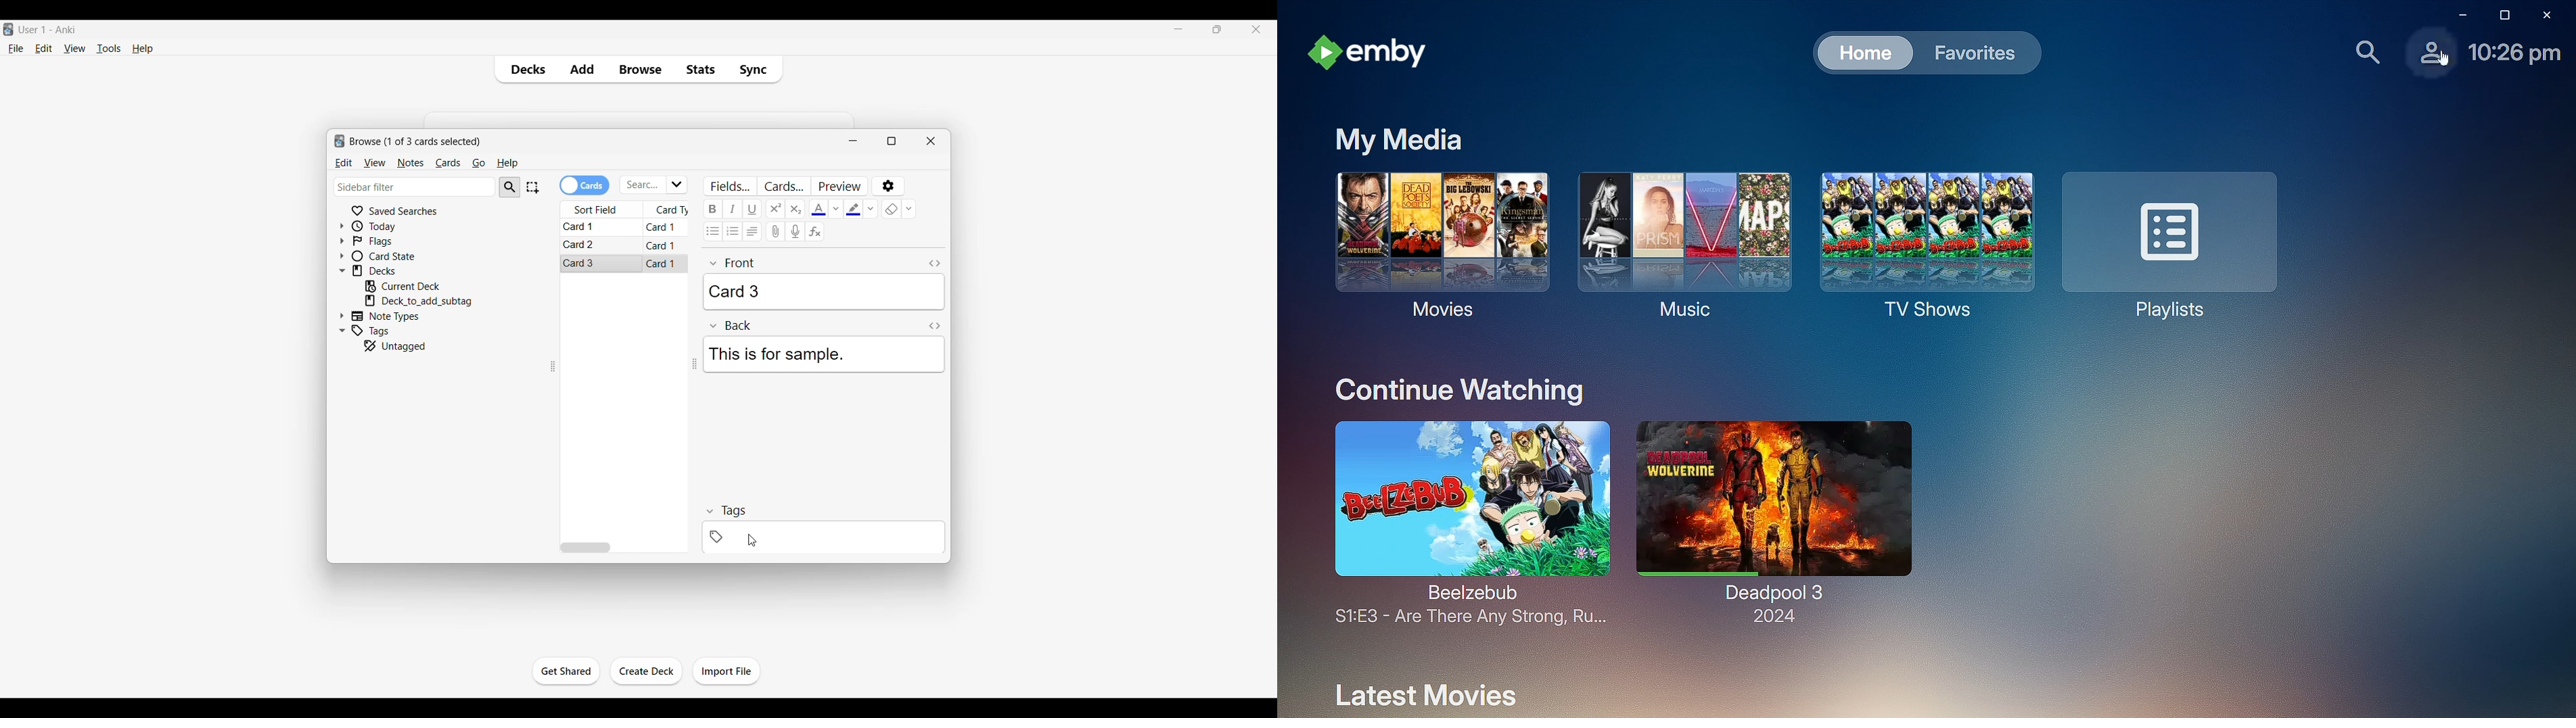 The image size is (2576, 728). What do you see at coordinates (823, 354) in the screenshot?
I see `This is for sample` at bounding box center [823, 354].